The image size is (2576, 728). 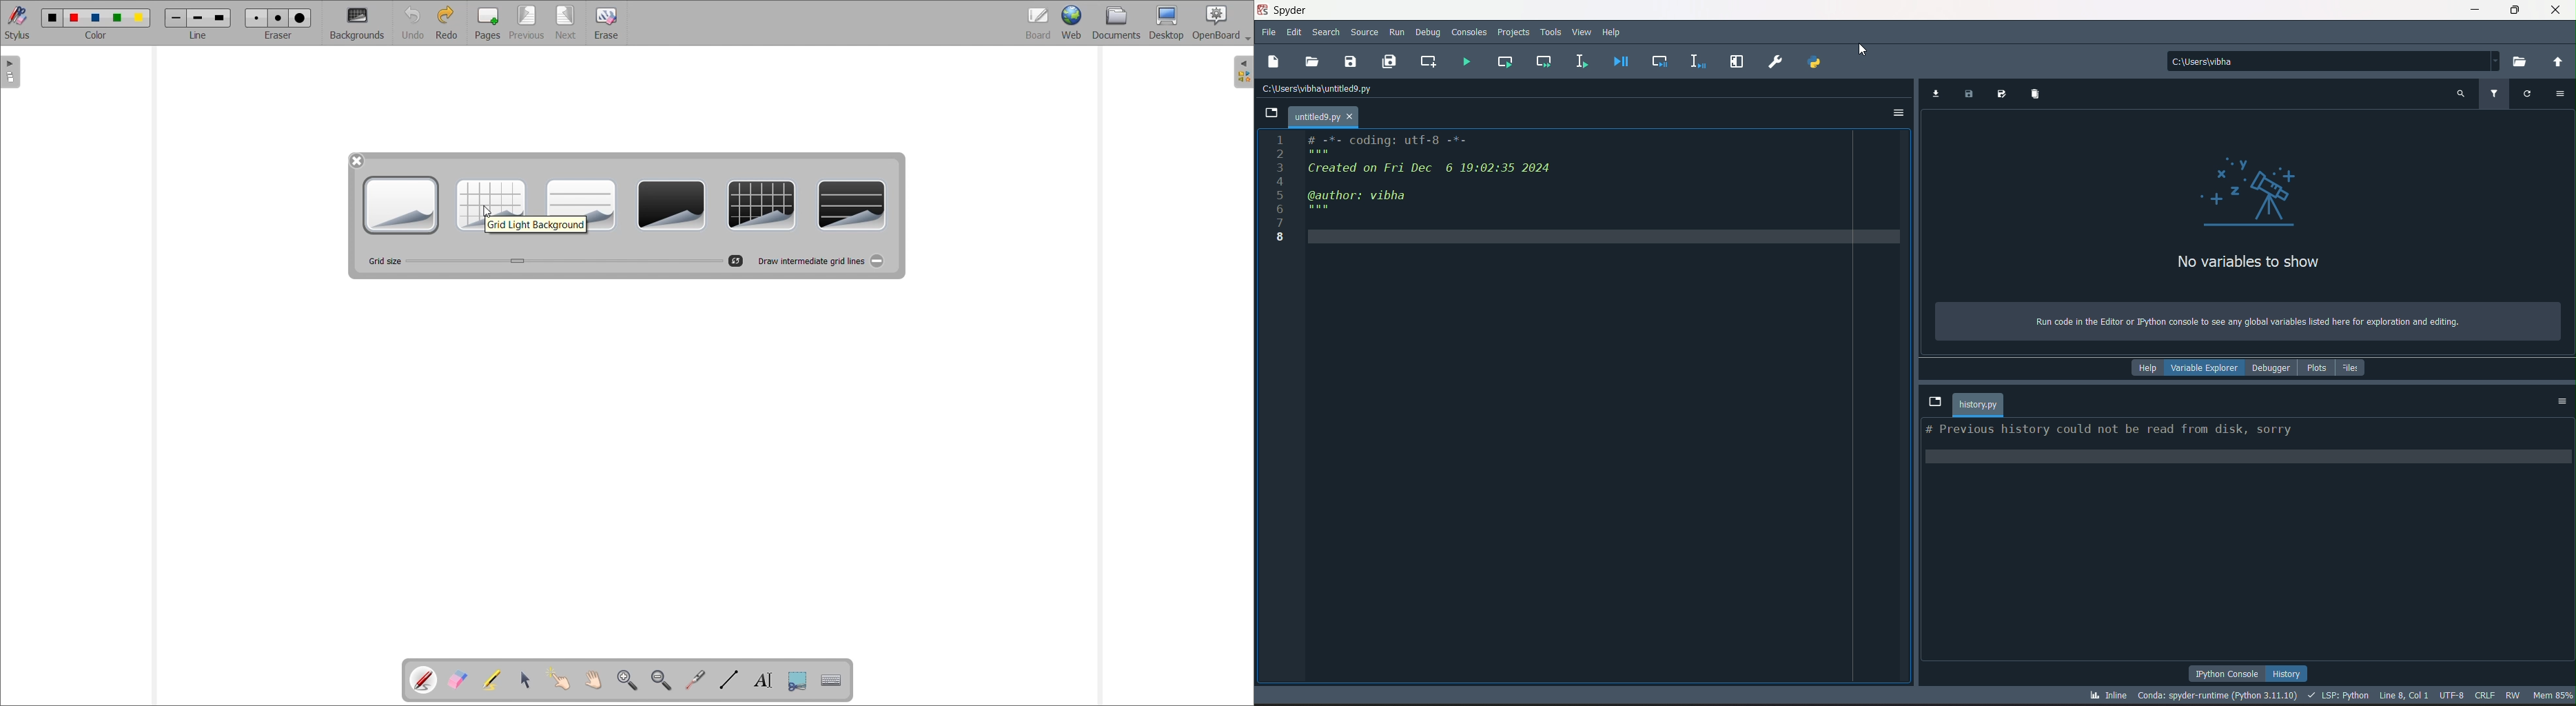 I want to click on browse tabs, so click(x=1934, y=403).